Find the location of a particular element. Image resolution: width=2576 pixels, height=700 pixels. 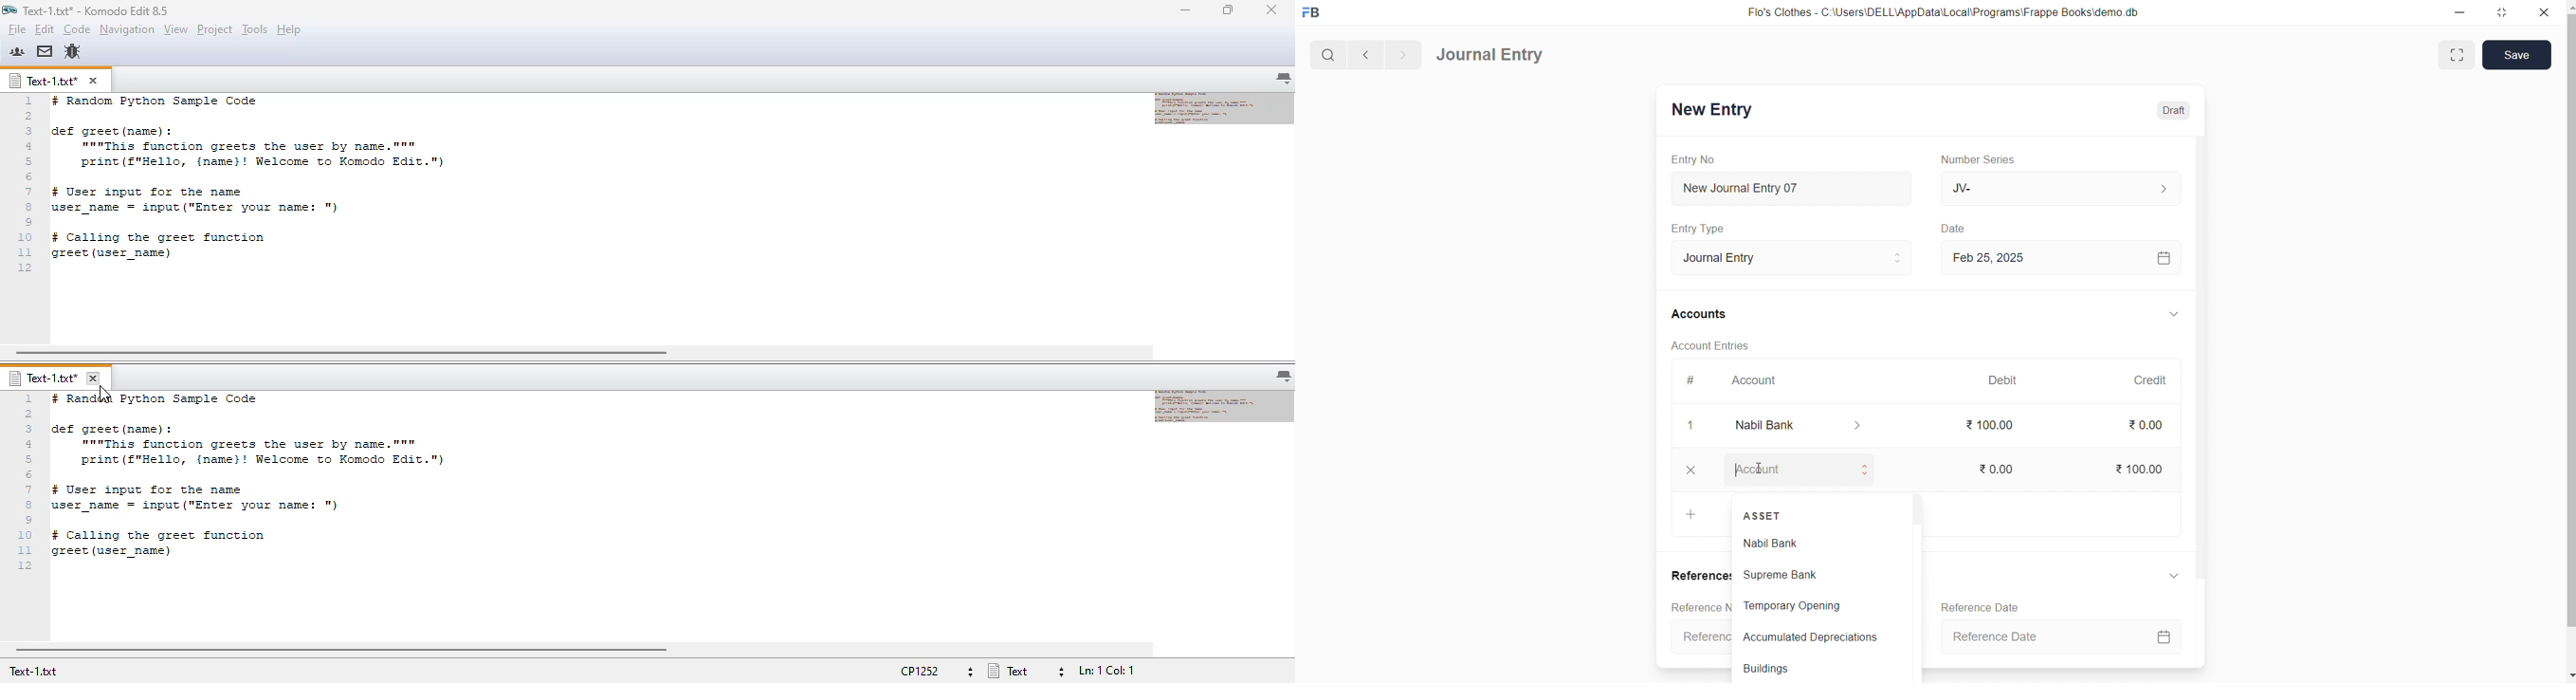

Debit is located at coordinates (2010, 379).